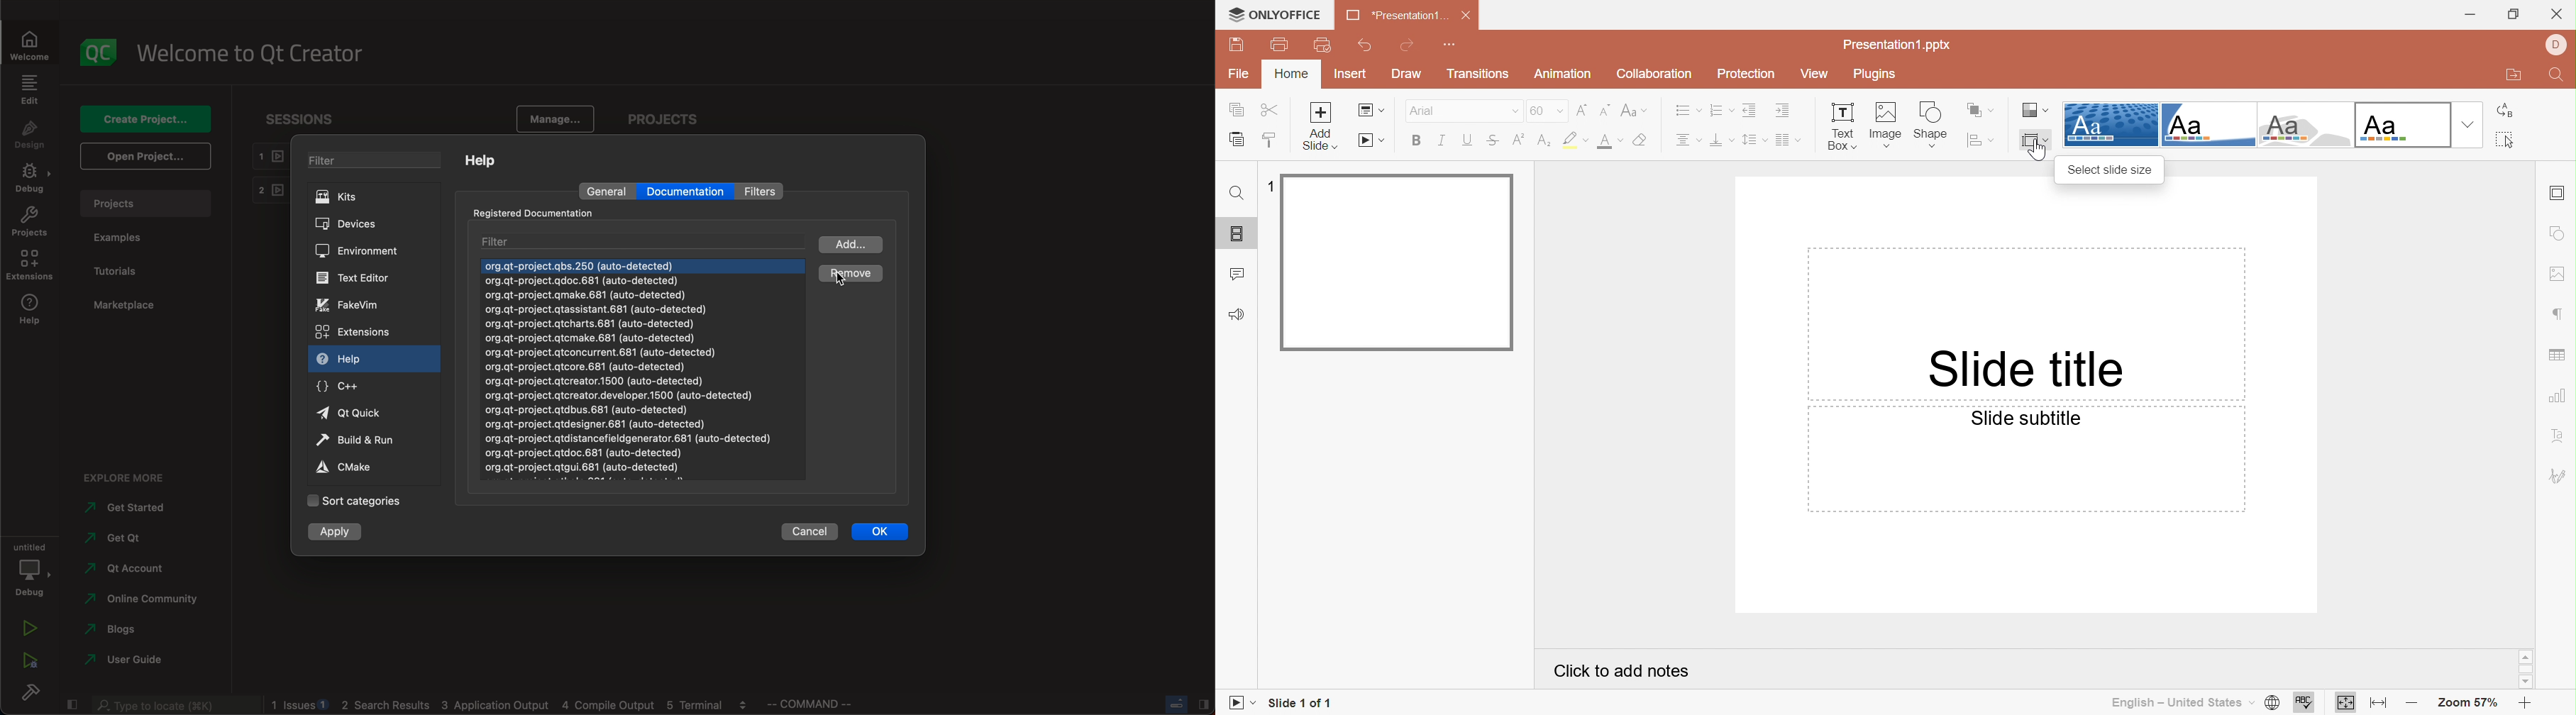  What do you see at coordinates (2180, 705) in the screenshot?
I see `English - United States` at bounding box center [2180, 705].